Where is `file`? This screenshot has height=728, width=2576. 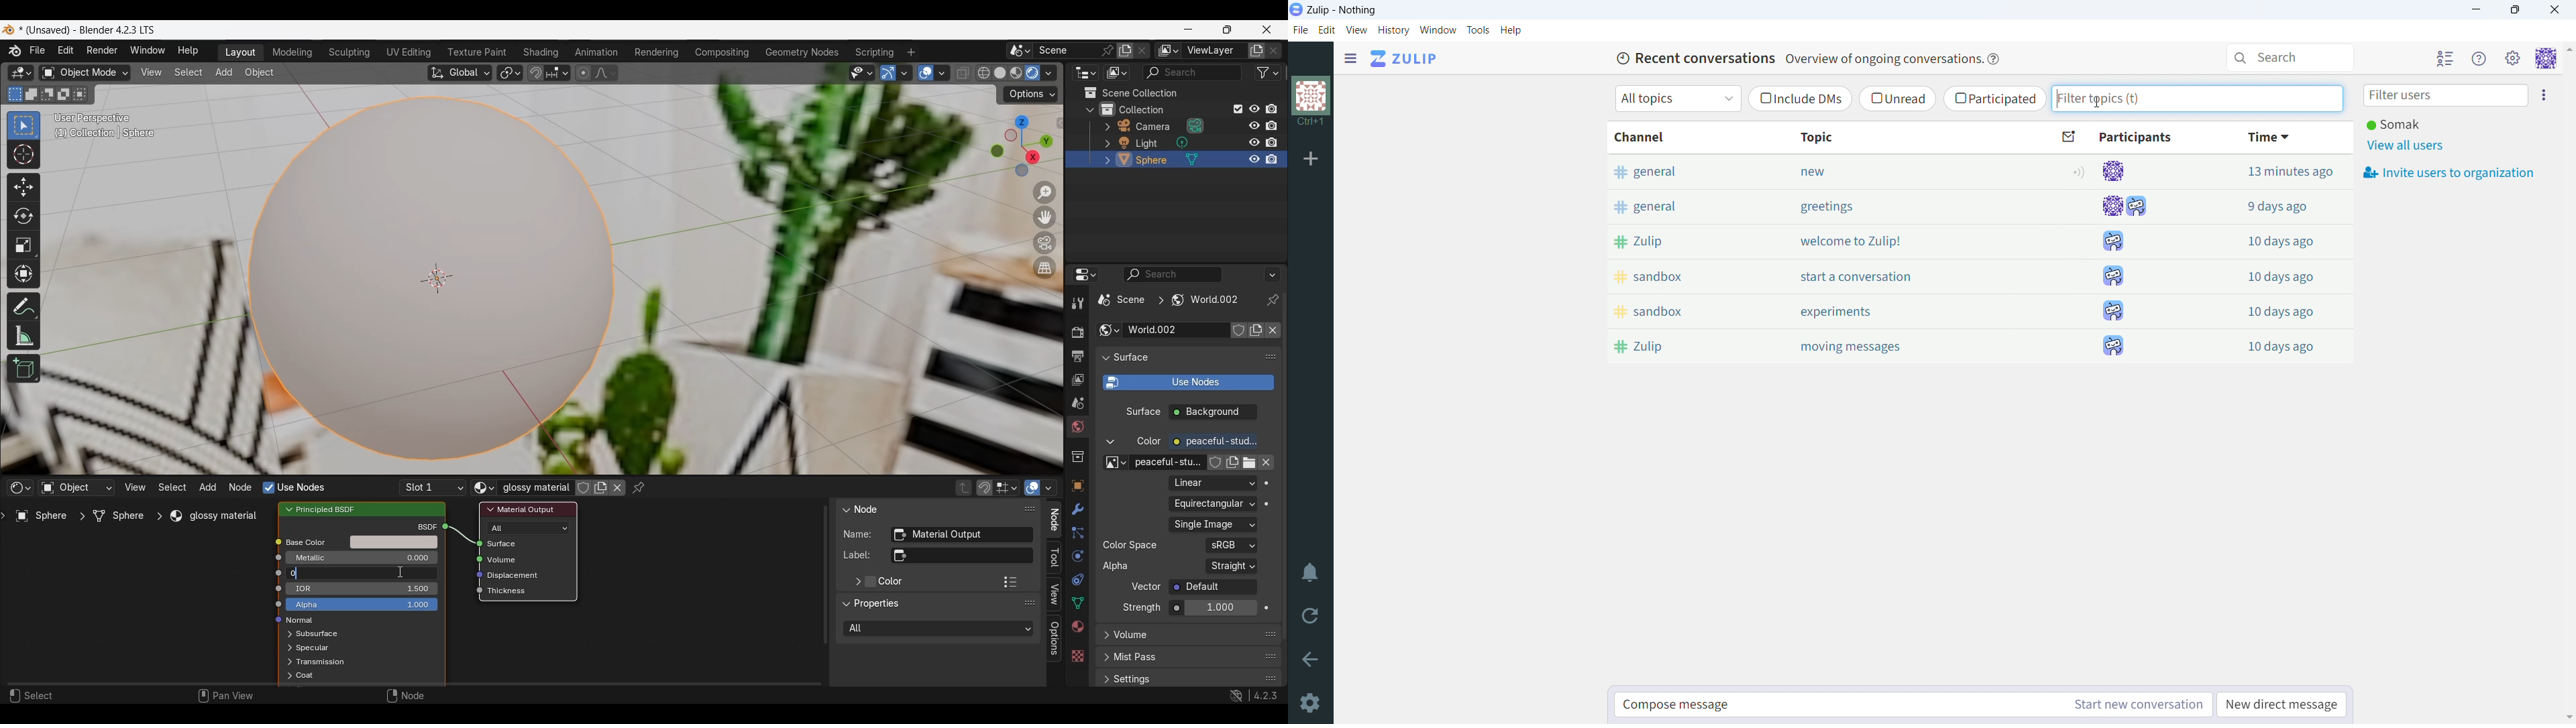
file is located at coordinates (1300, 30).